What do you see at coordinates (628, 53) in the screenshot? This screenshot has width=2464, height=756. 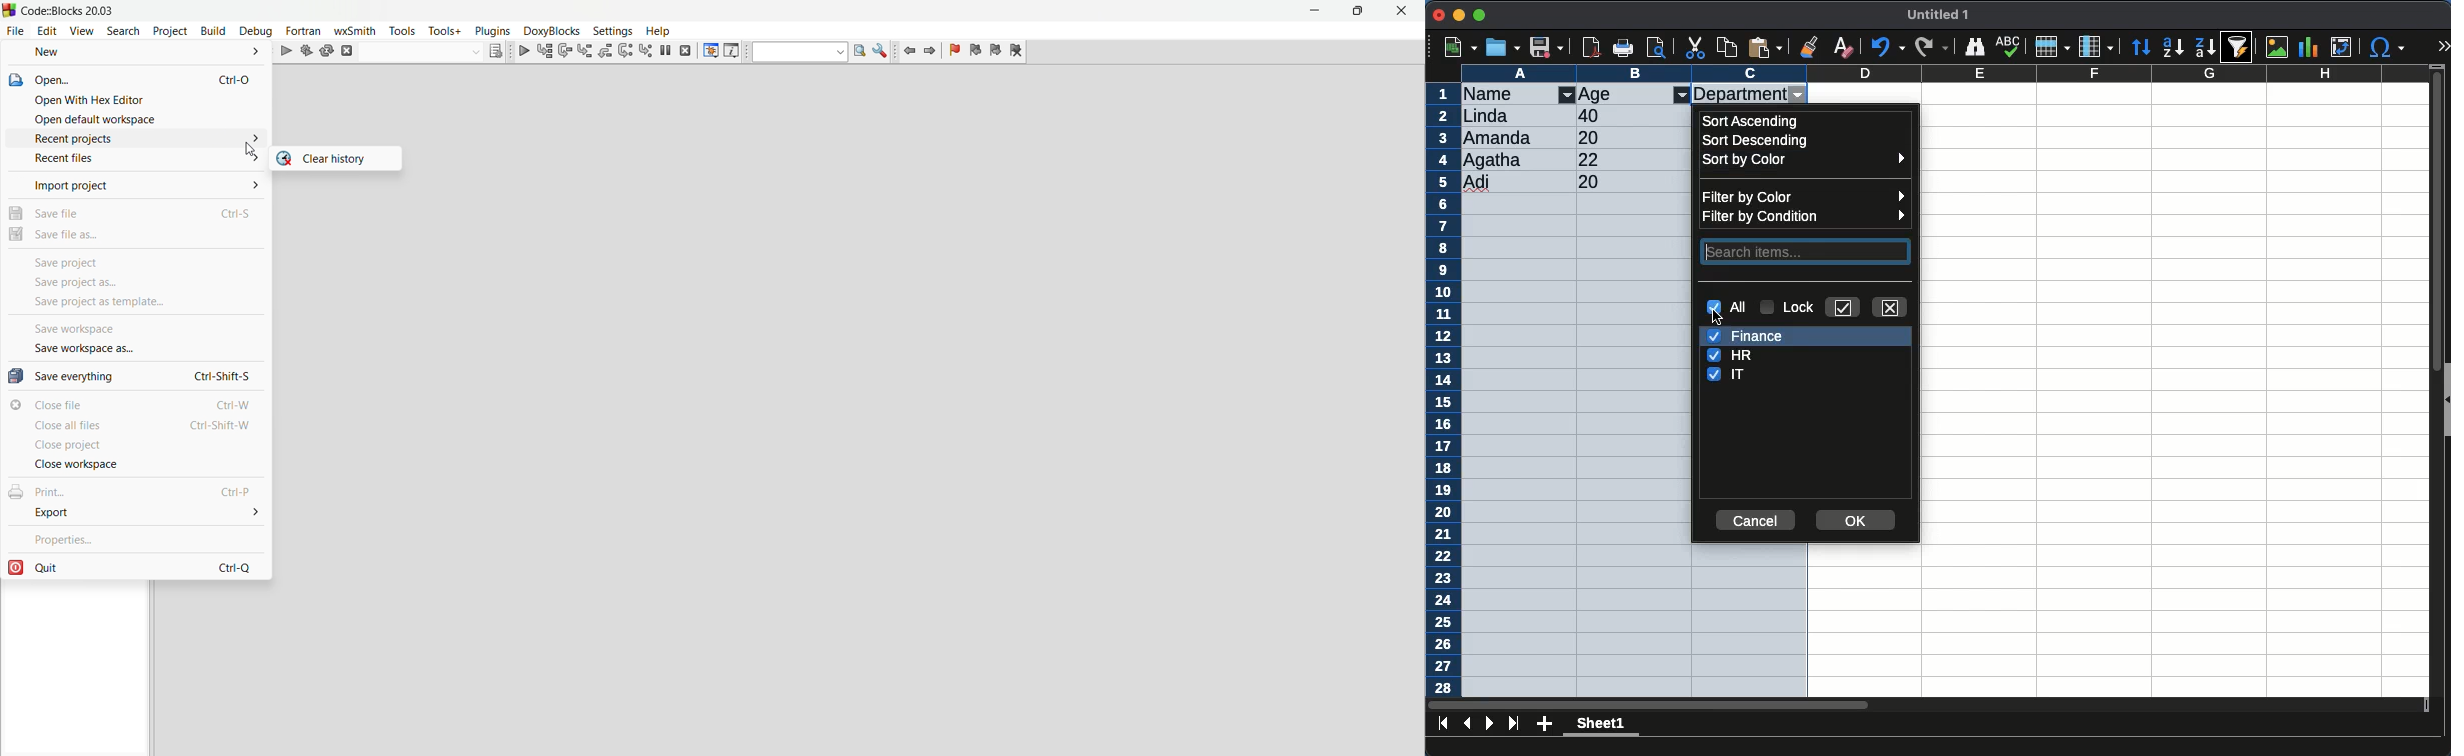 I see `next instructions` at bounding box center [628, 53].